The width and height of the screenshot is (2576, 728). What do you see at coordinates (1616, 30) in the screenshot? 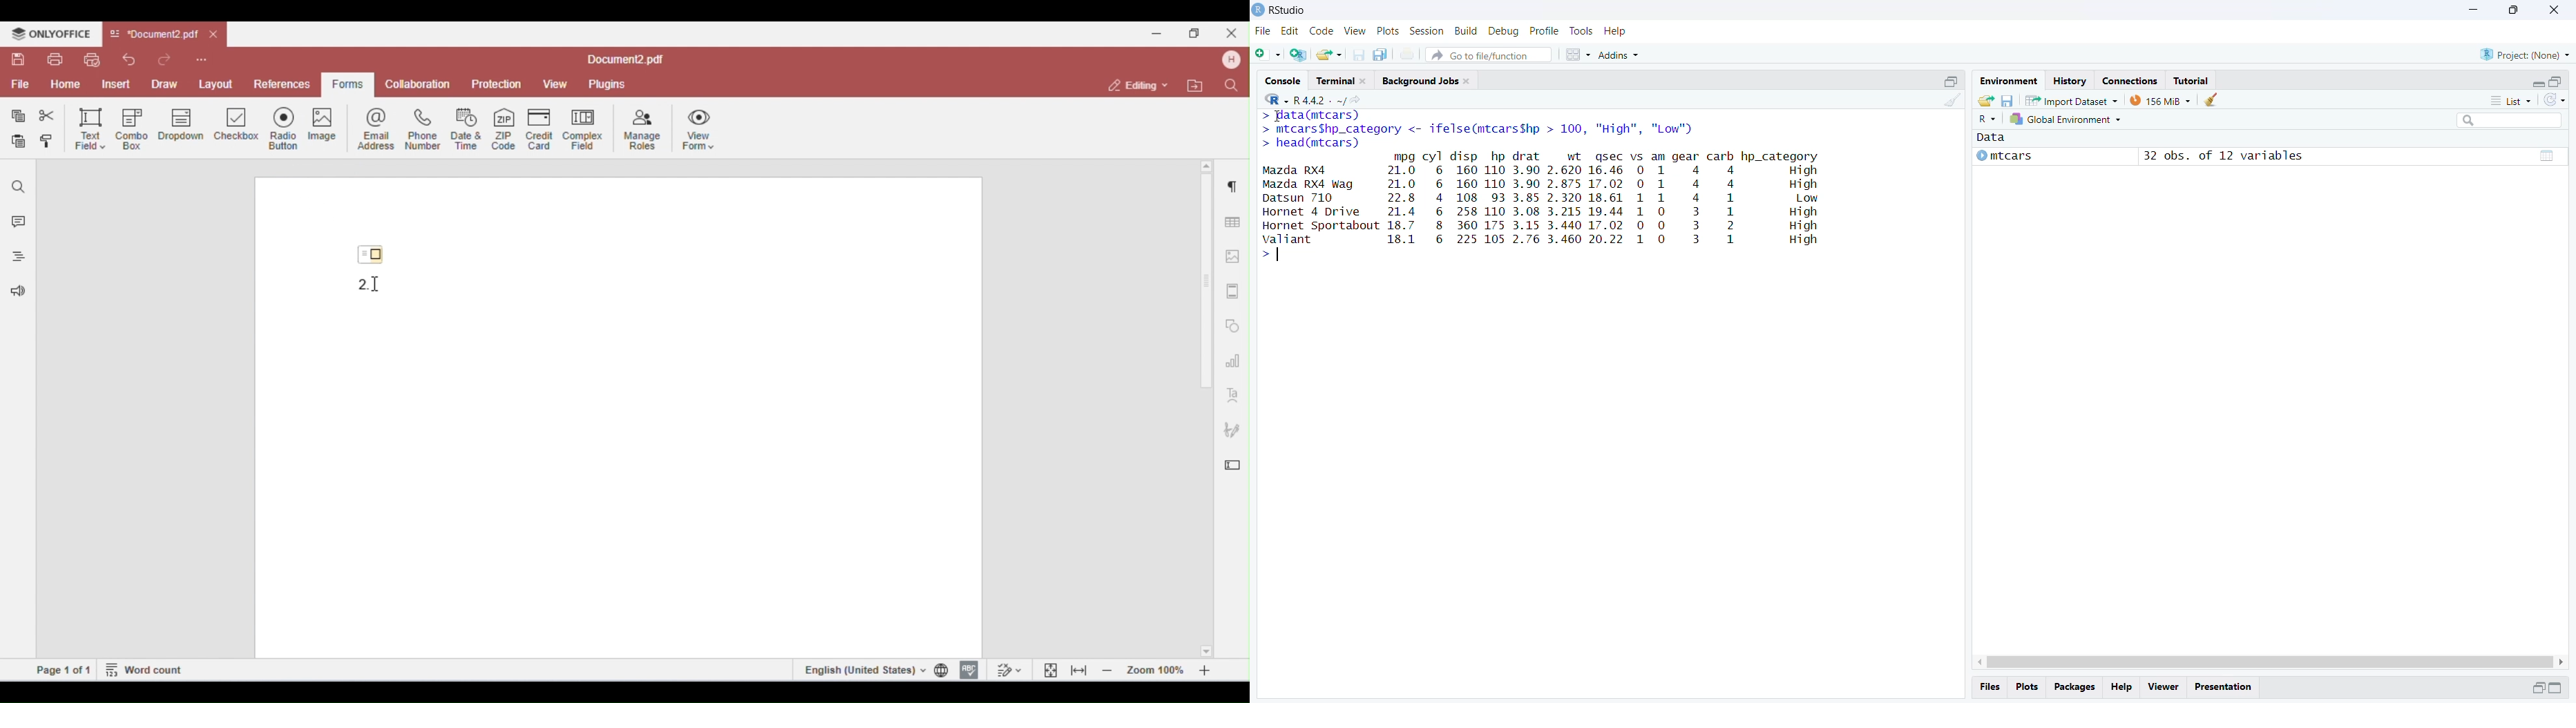
I see `Help` at bounding box center [1616, 30].